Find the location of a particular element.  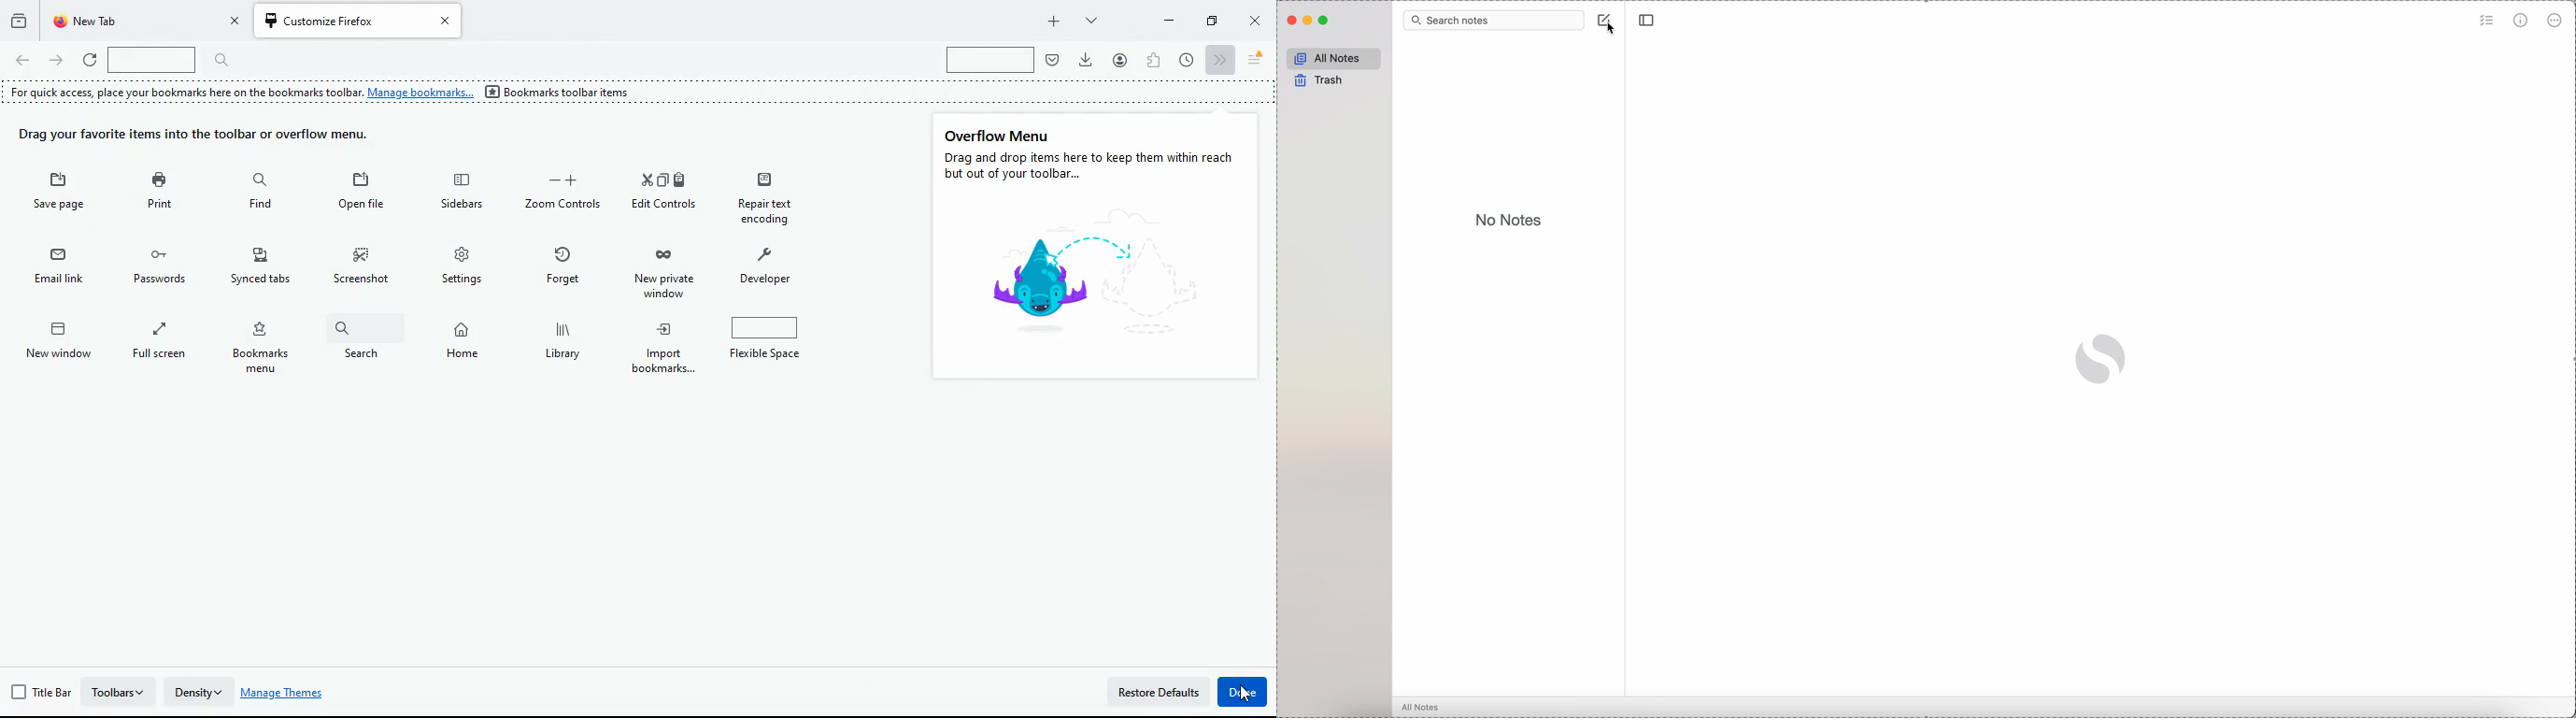

trash is located at coordinates (1322, 82).